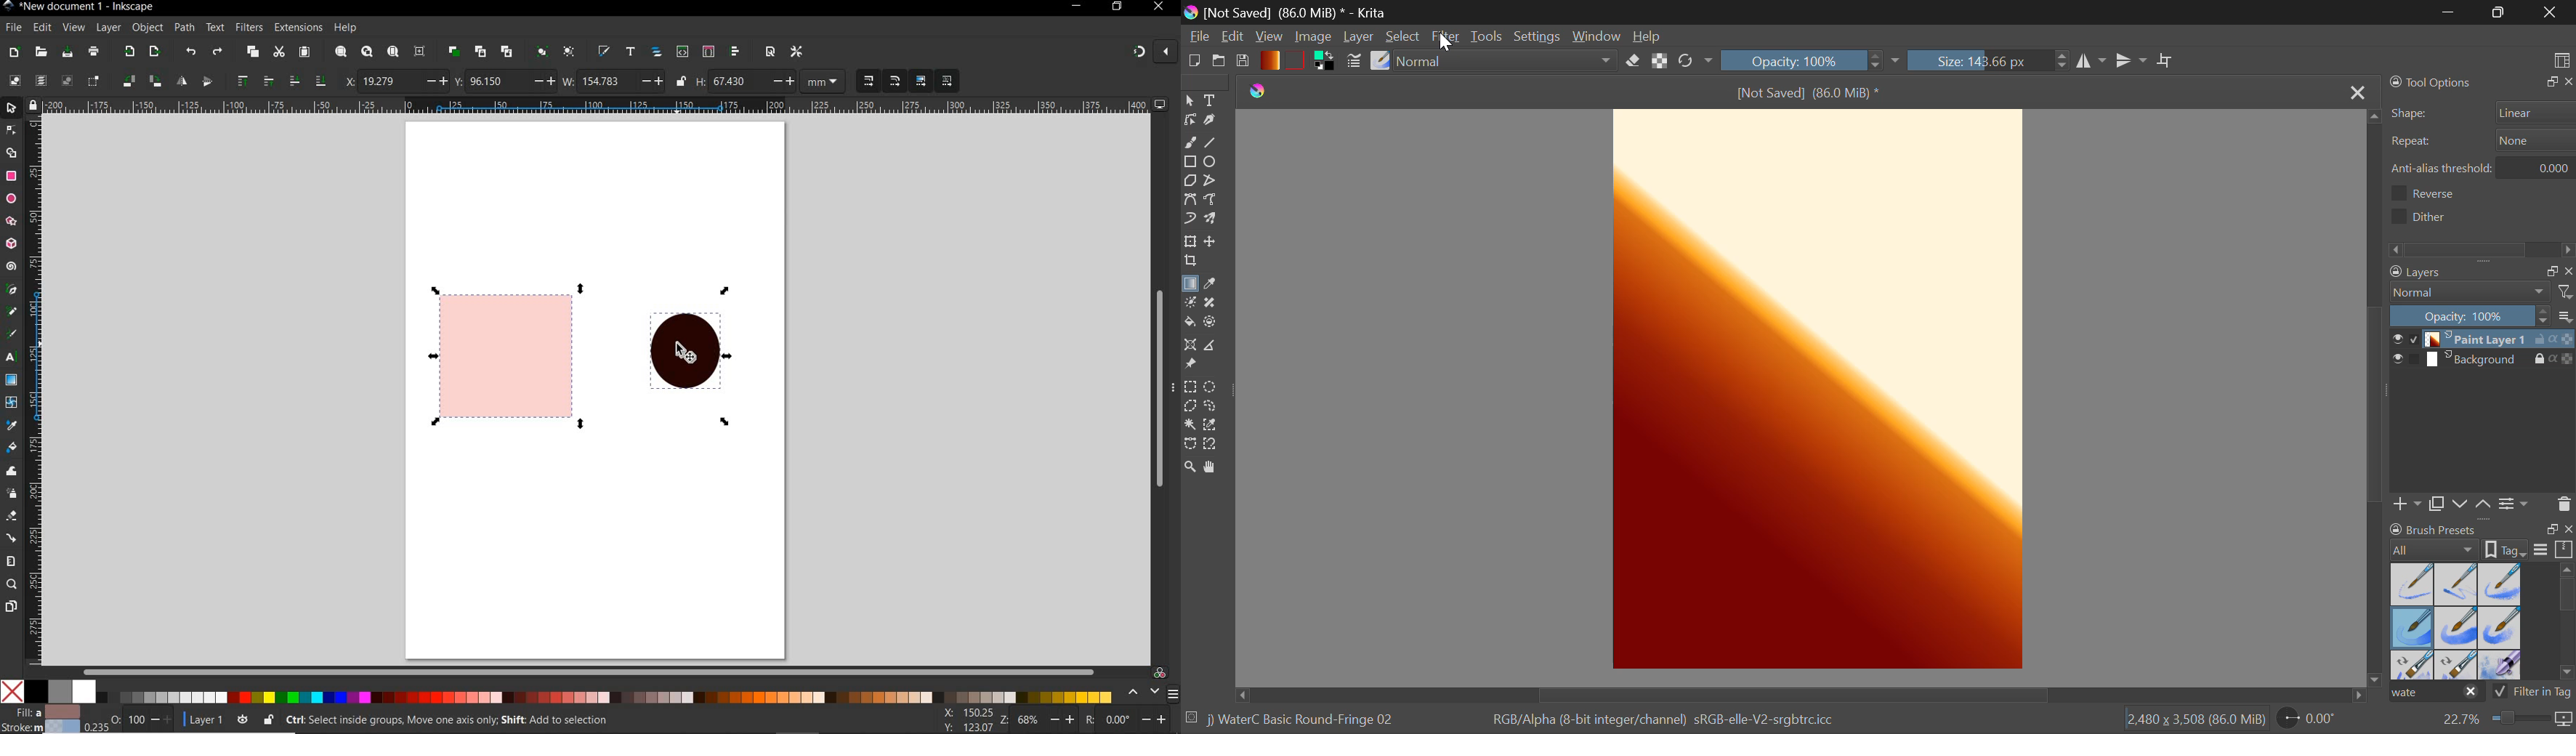  Describe the element at coordinates (14, 80) in the screenshot. I see `select all` at that location.